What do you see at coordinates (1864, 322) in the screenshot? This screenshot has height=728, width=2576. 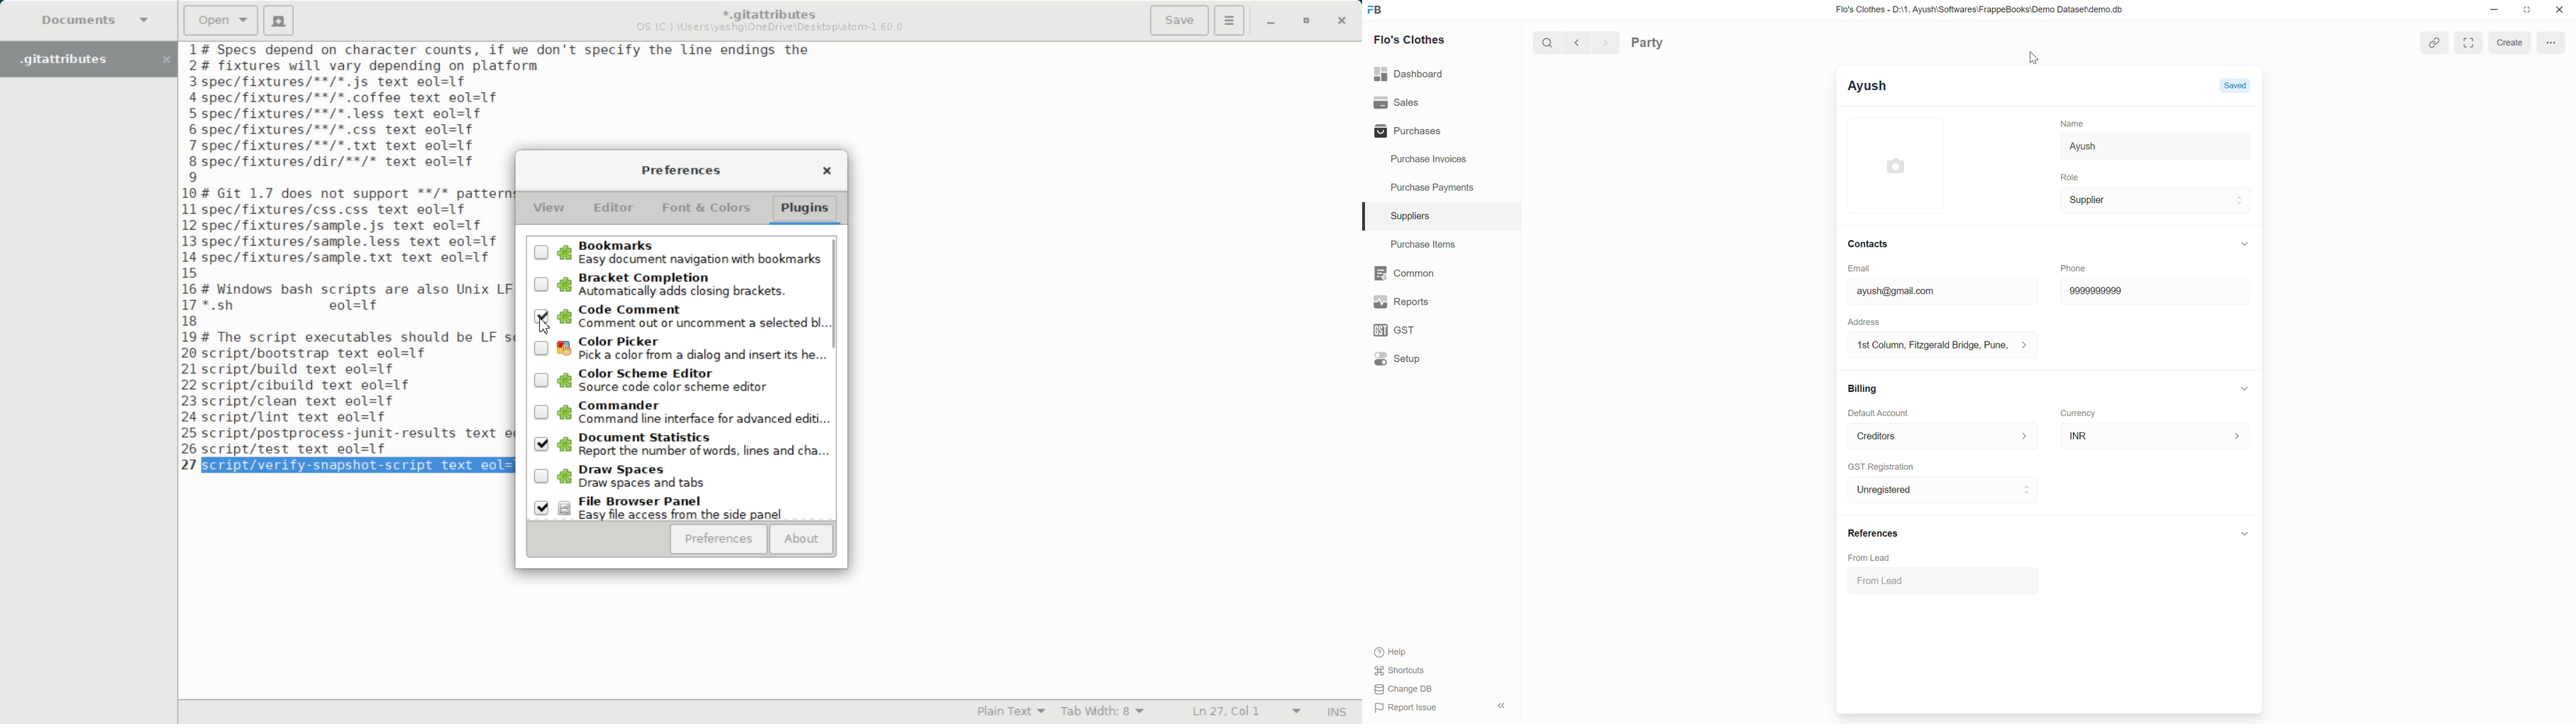 I see `Address` at bounding box center [1864, 322].